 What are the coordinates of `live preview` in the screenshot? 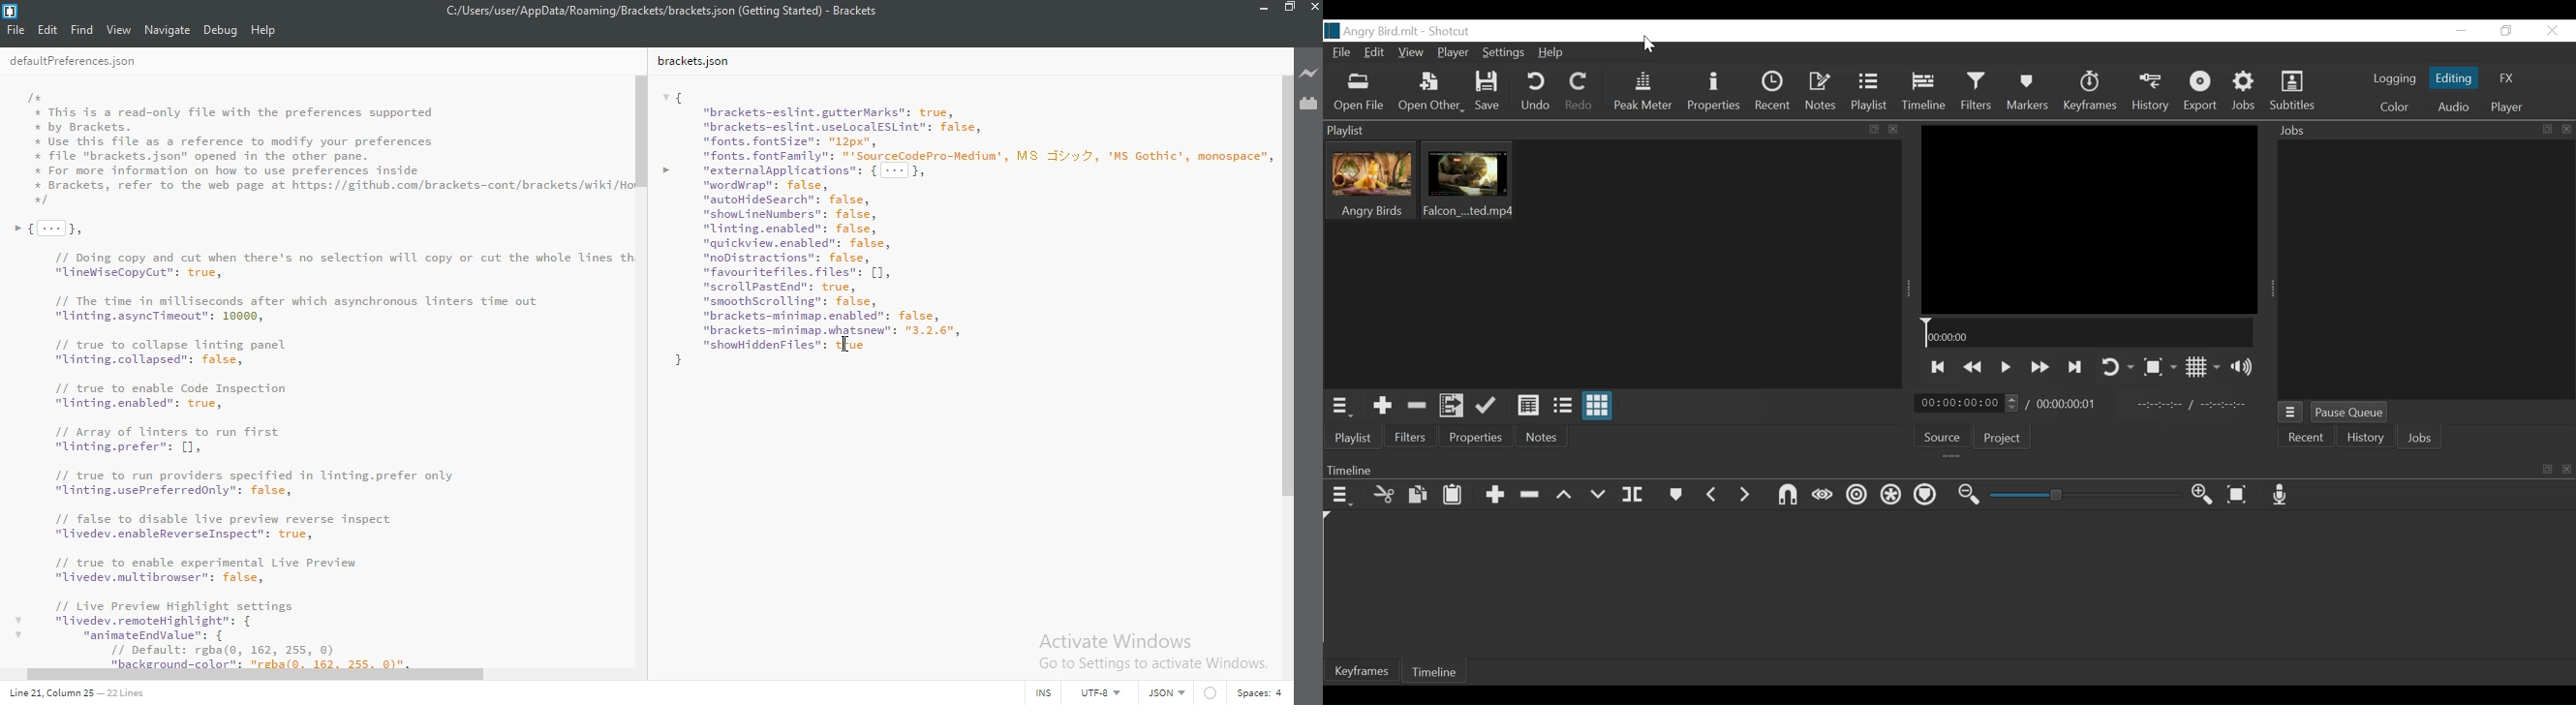 It's located at (1308, 74).